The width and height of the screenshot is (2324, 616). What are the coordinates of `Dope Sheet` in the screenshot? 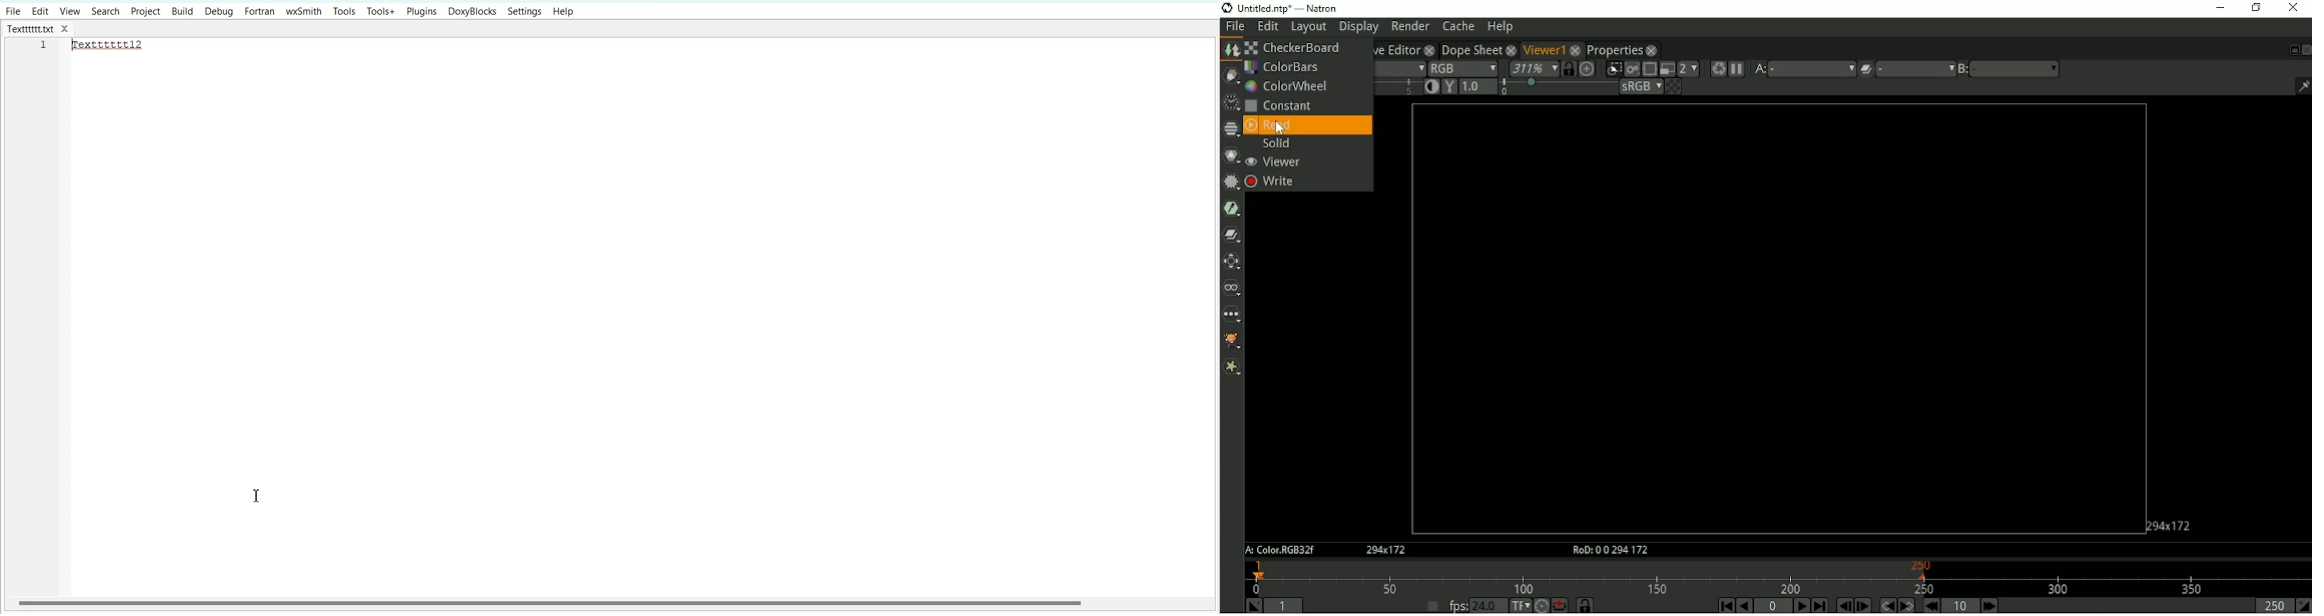 It's located at (1470, 48).